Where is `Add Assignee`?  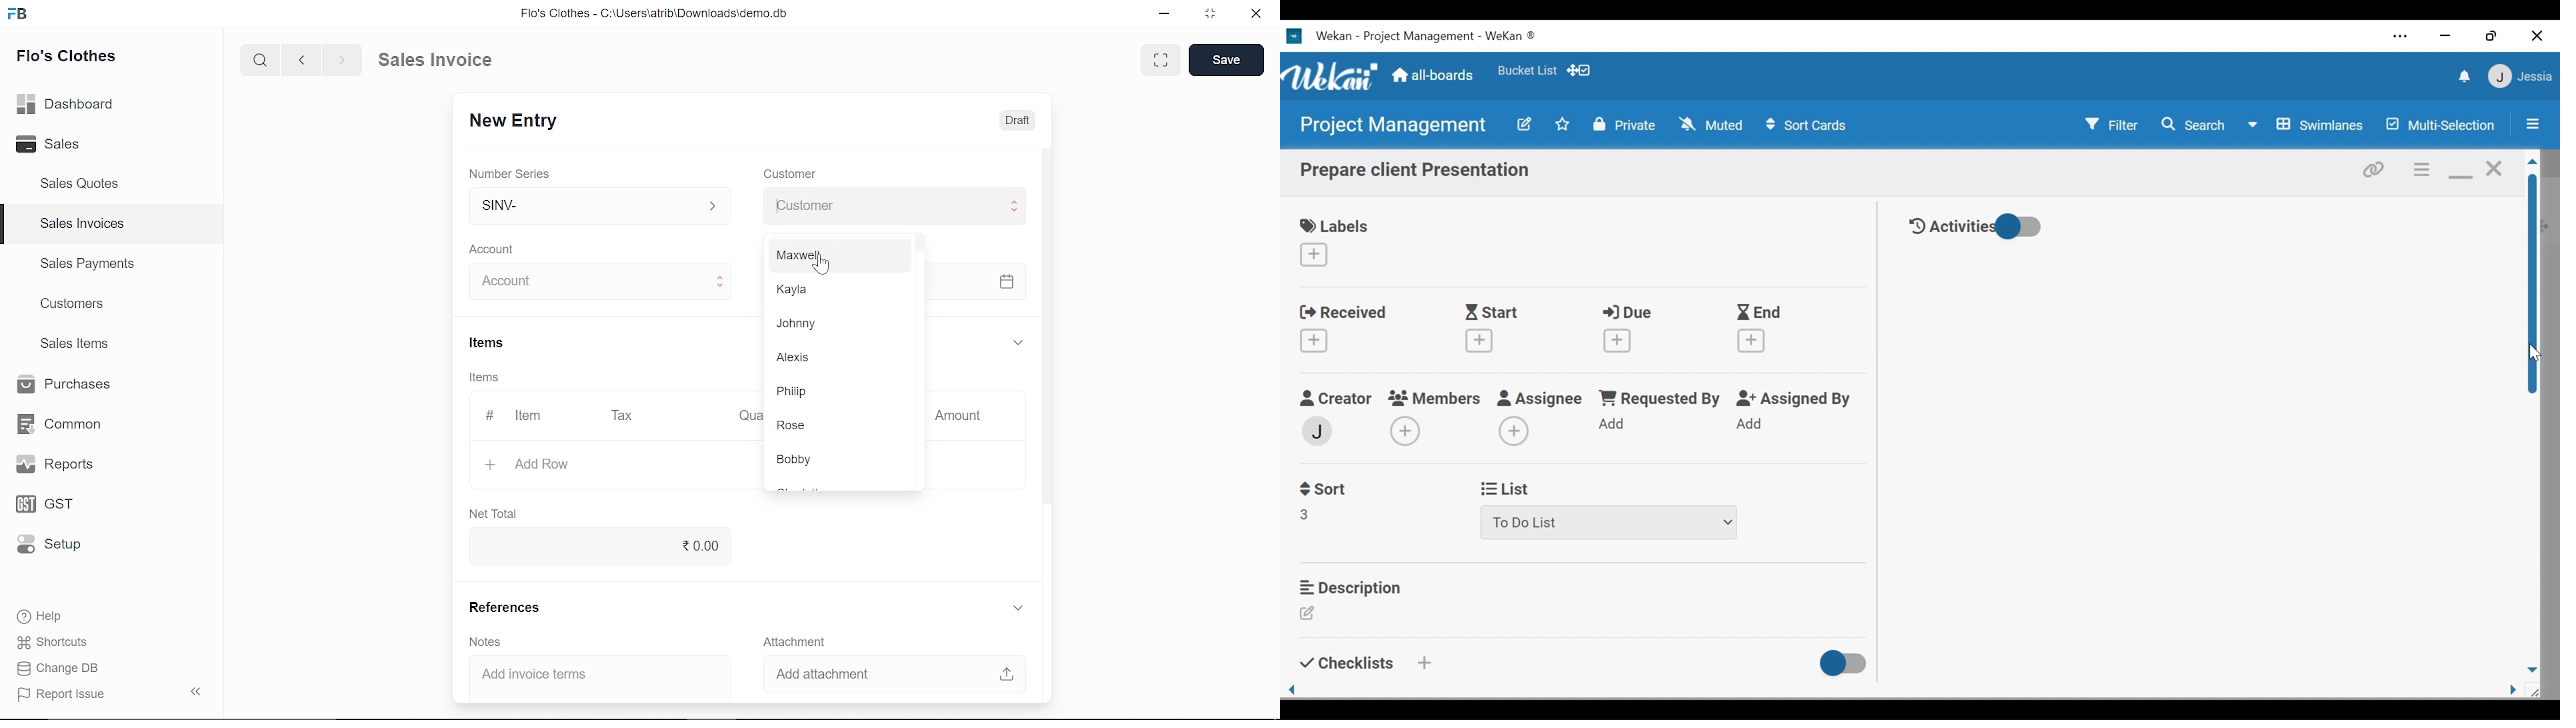 Add Assignee is located at coordinates (1513, 431).